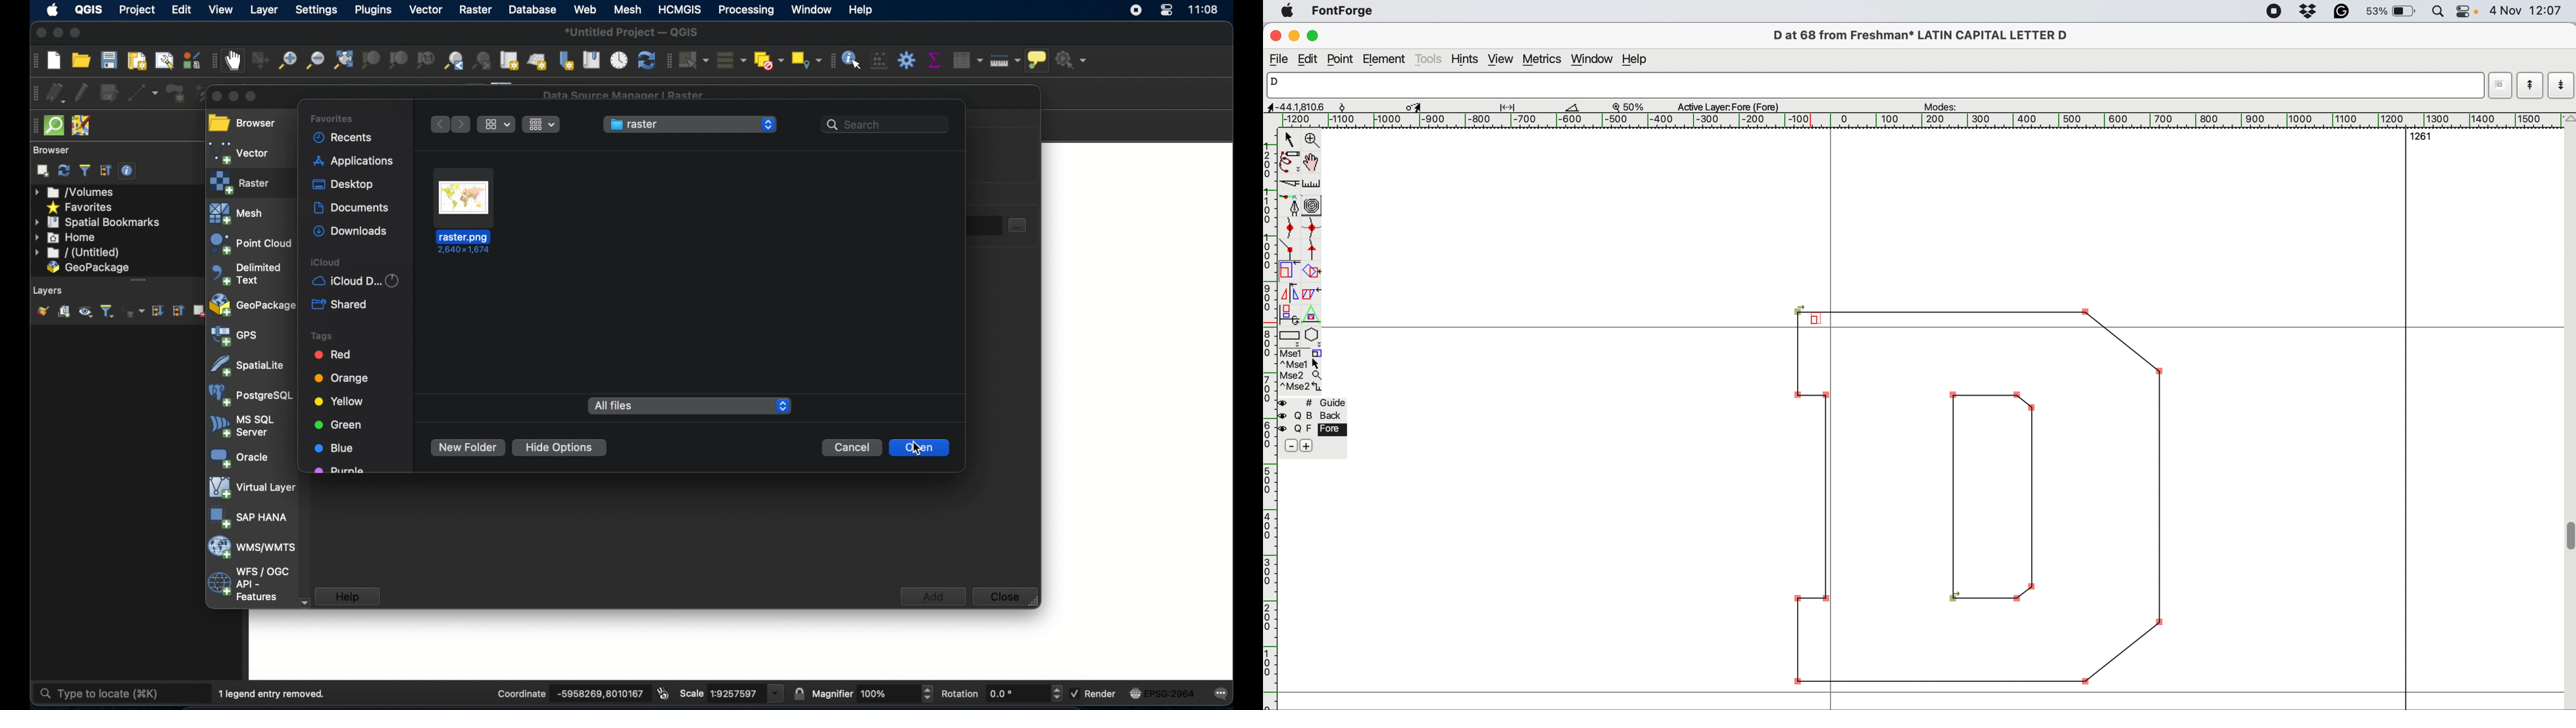  I want to click on add group, so click(64, 312).